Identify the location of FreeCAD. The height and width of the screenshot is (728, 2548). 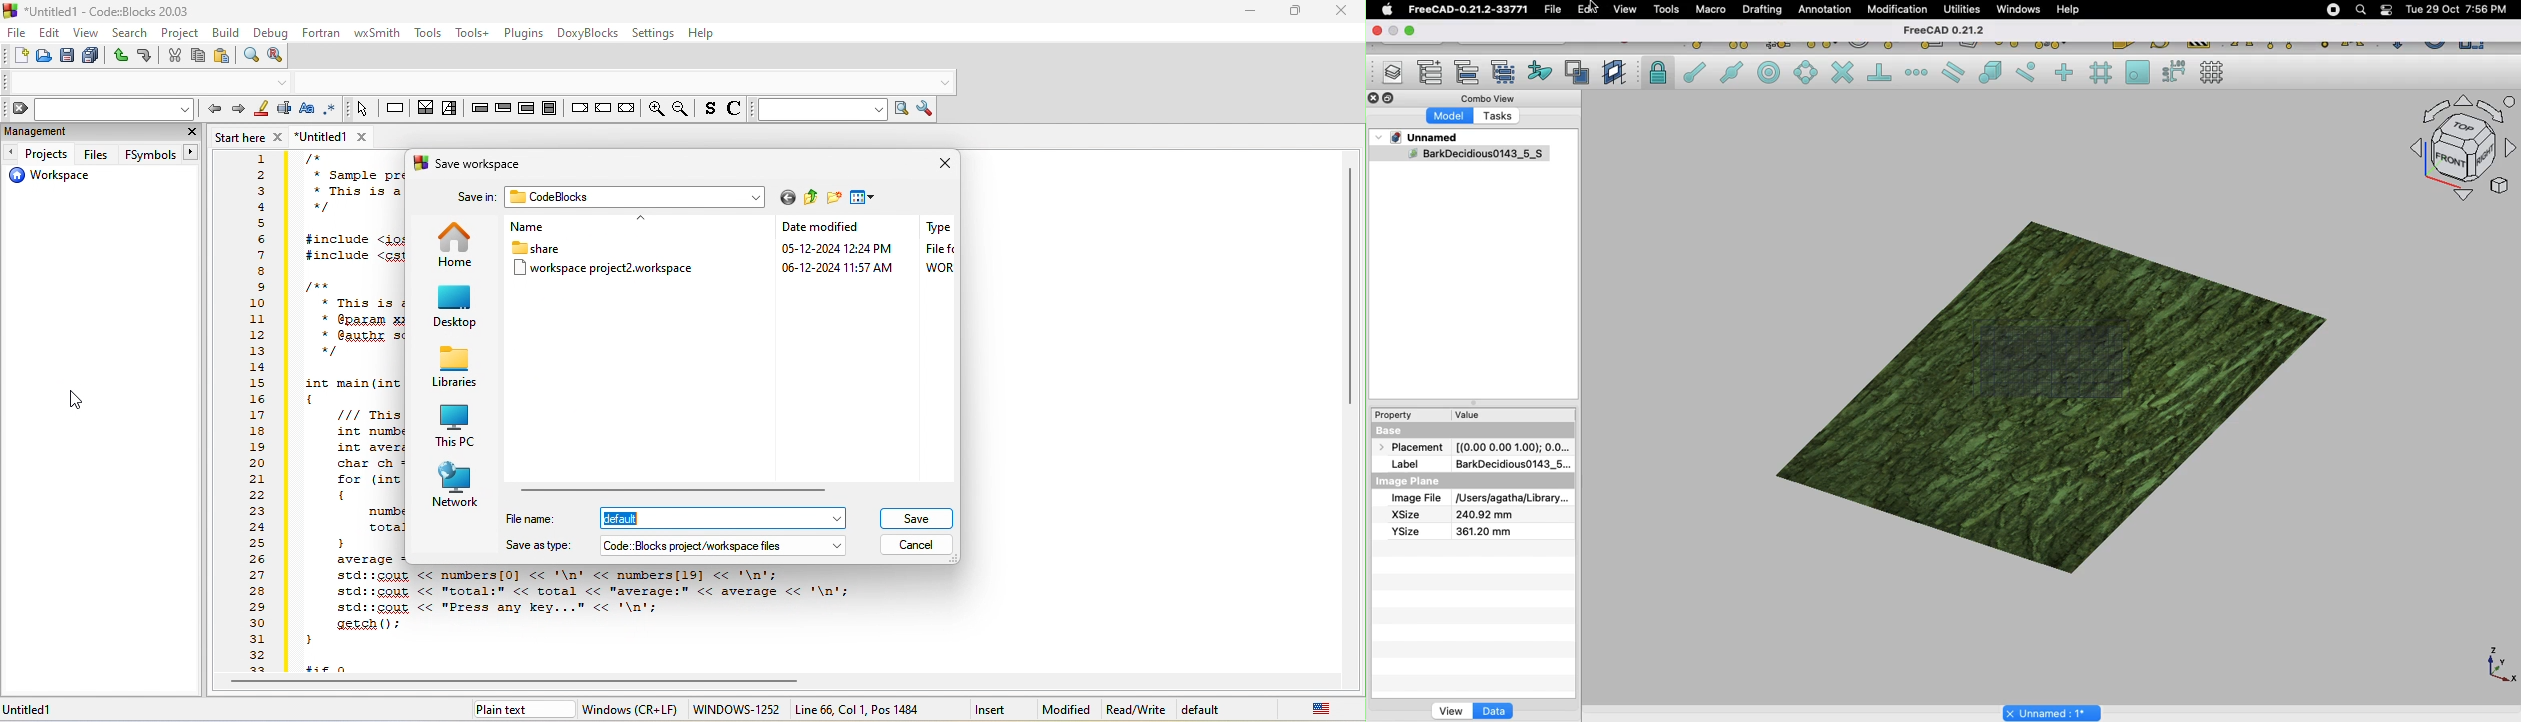
(1469, 10).